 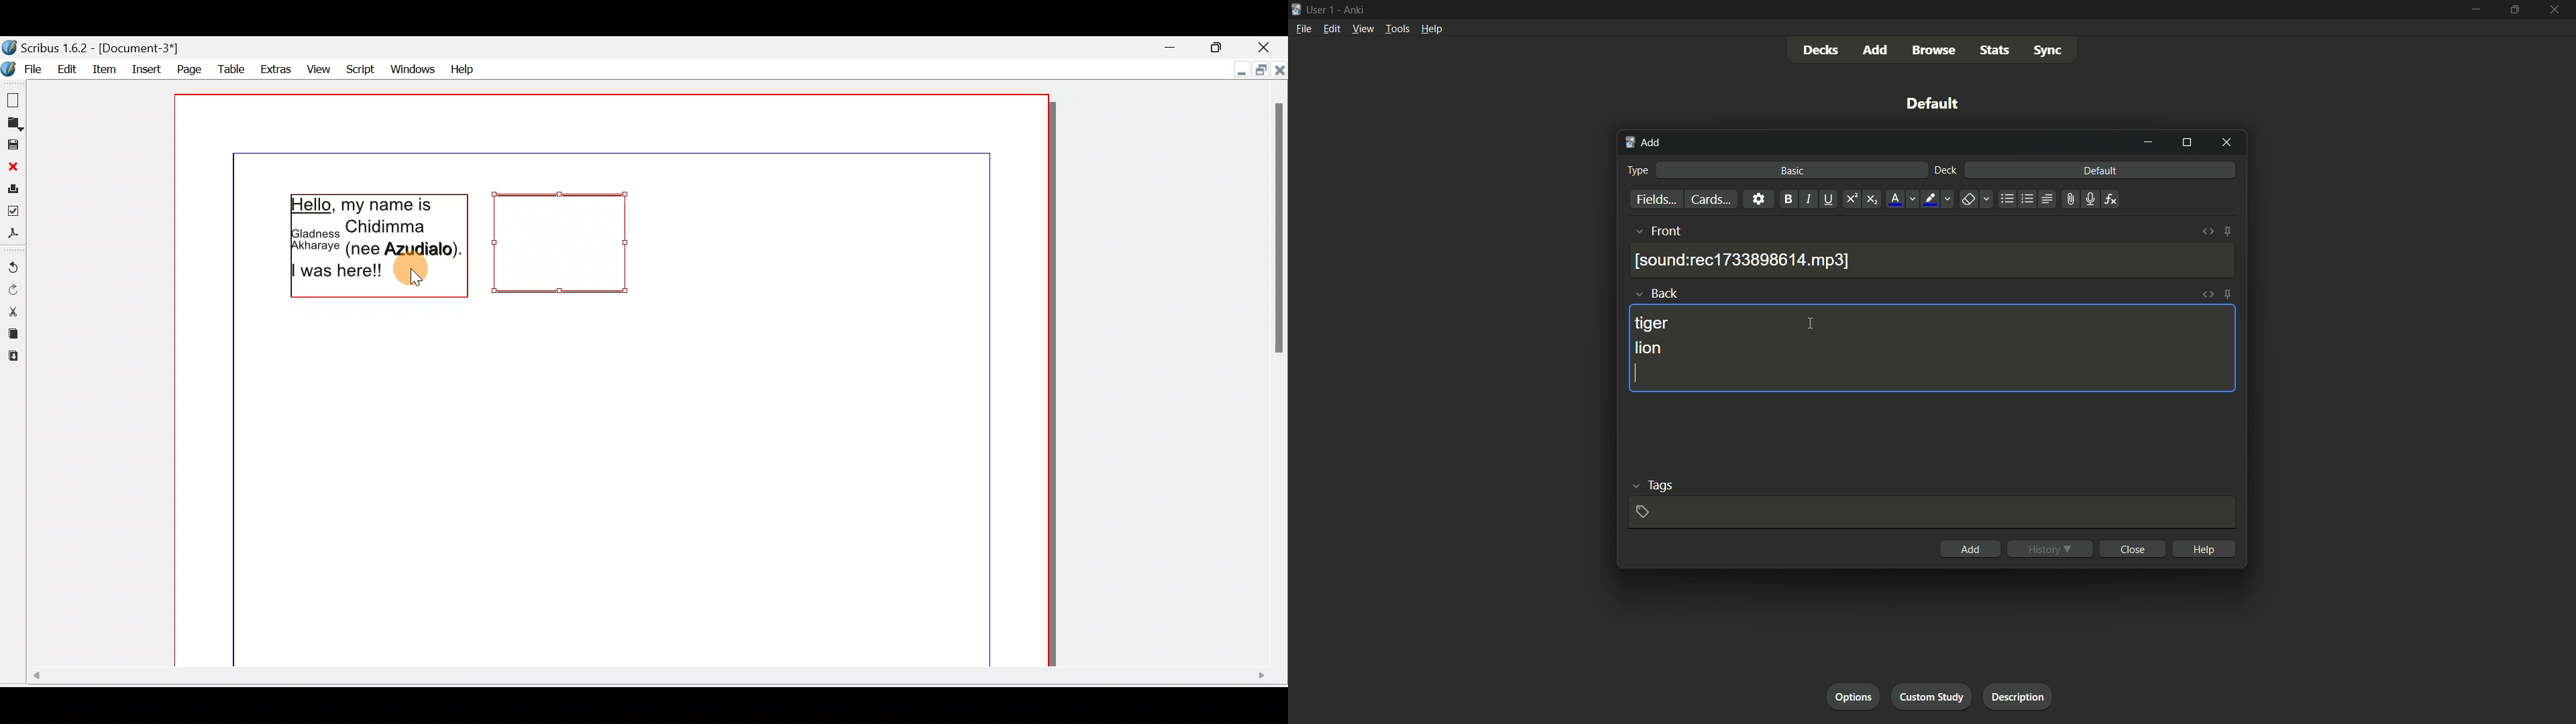 I want to click on user 1, so click(x=1322, y=9).